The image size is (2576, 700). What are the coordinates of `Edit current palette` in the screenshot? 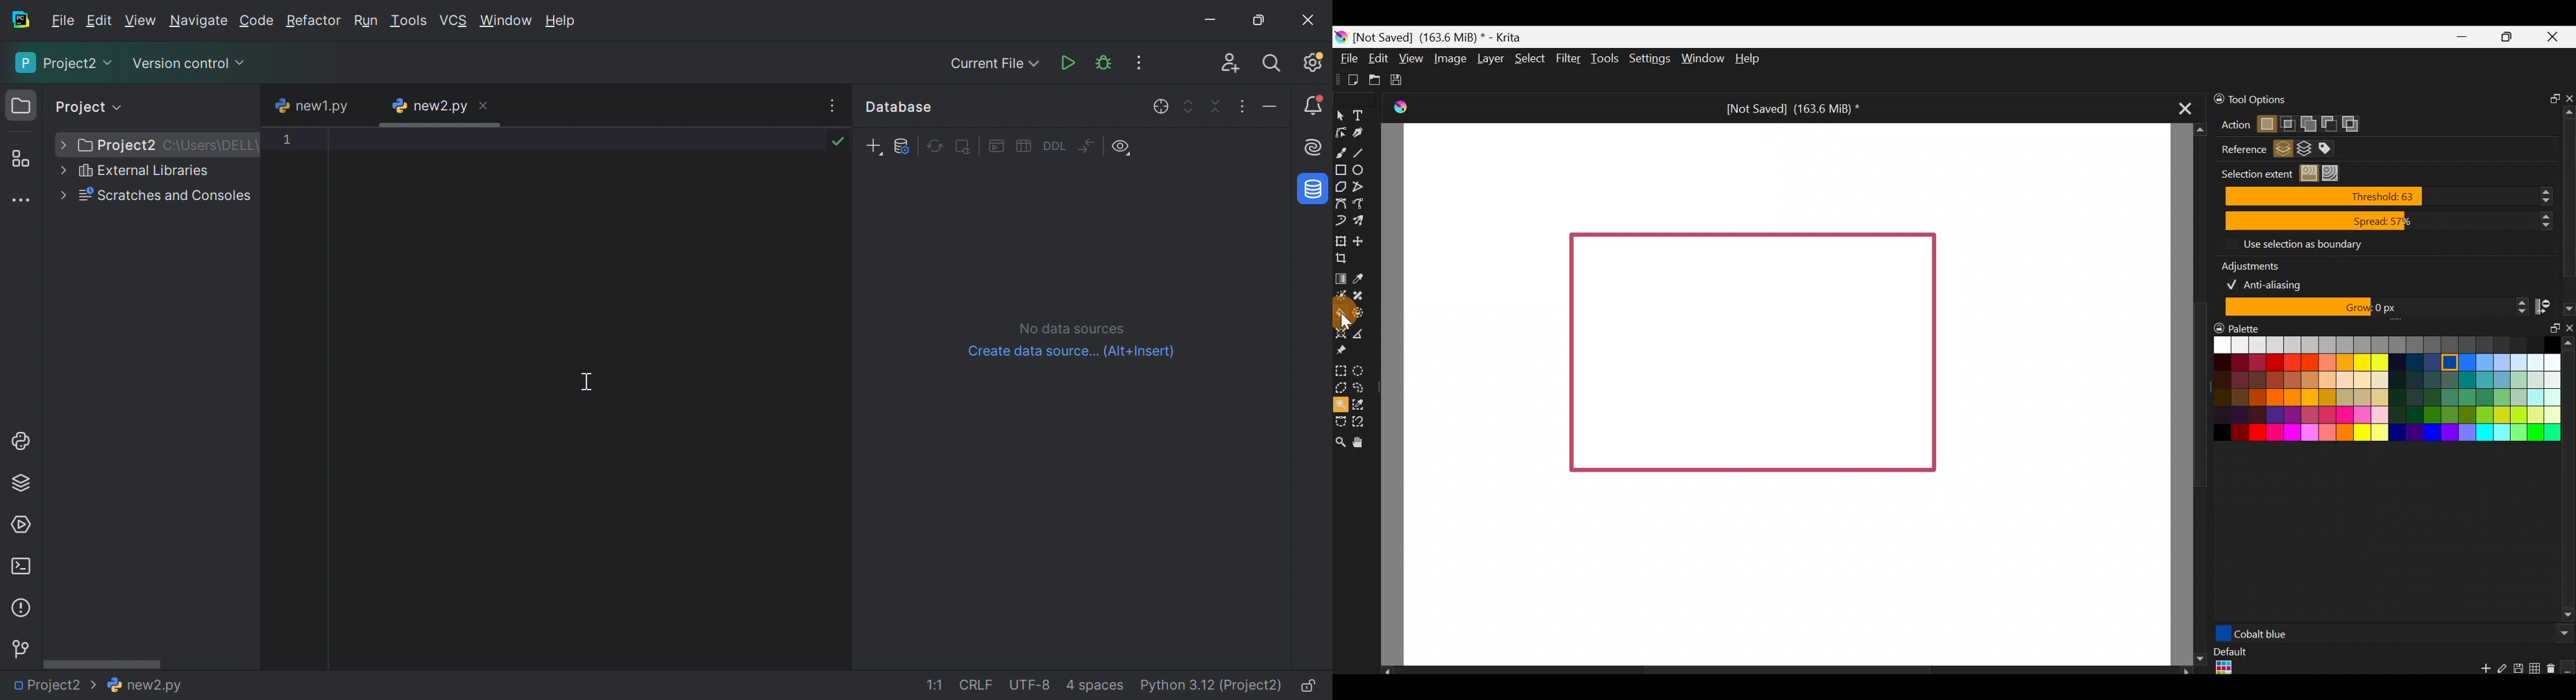 It's located at (2536, 670).